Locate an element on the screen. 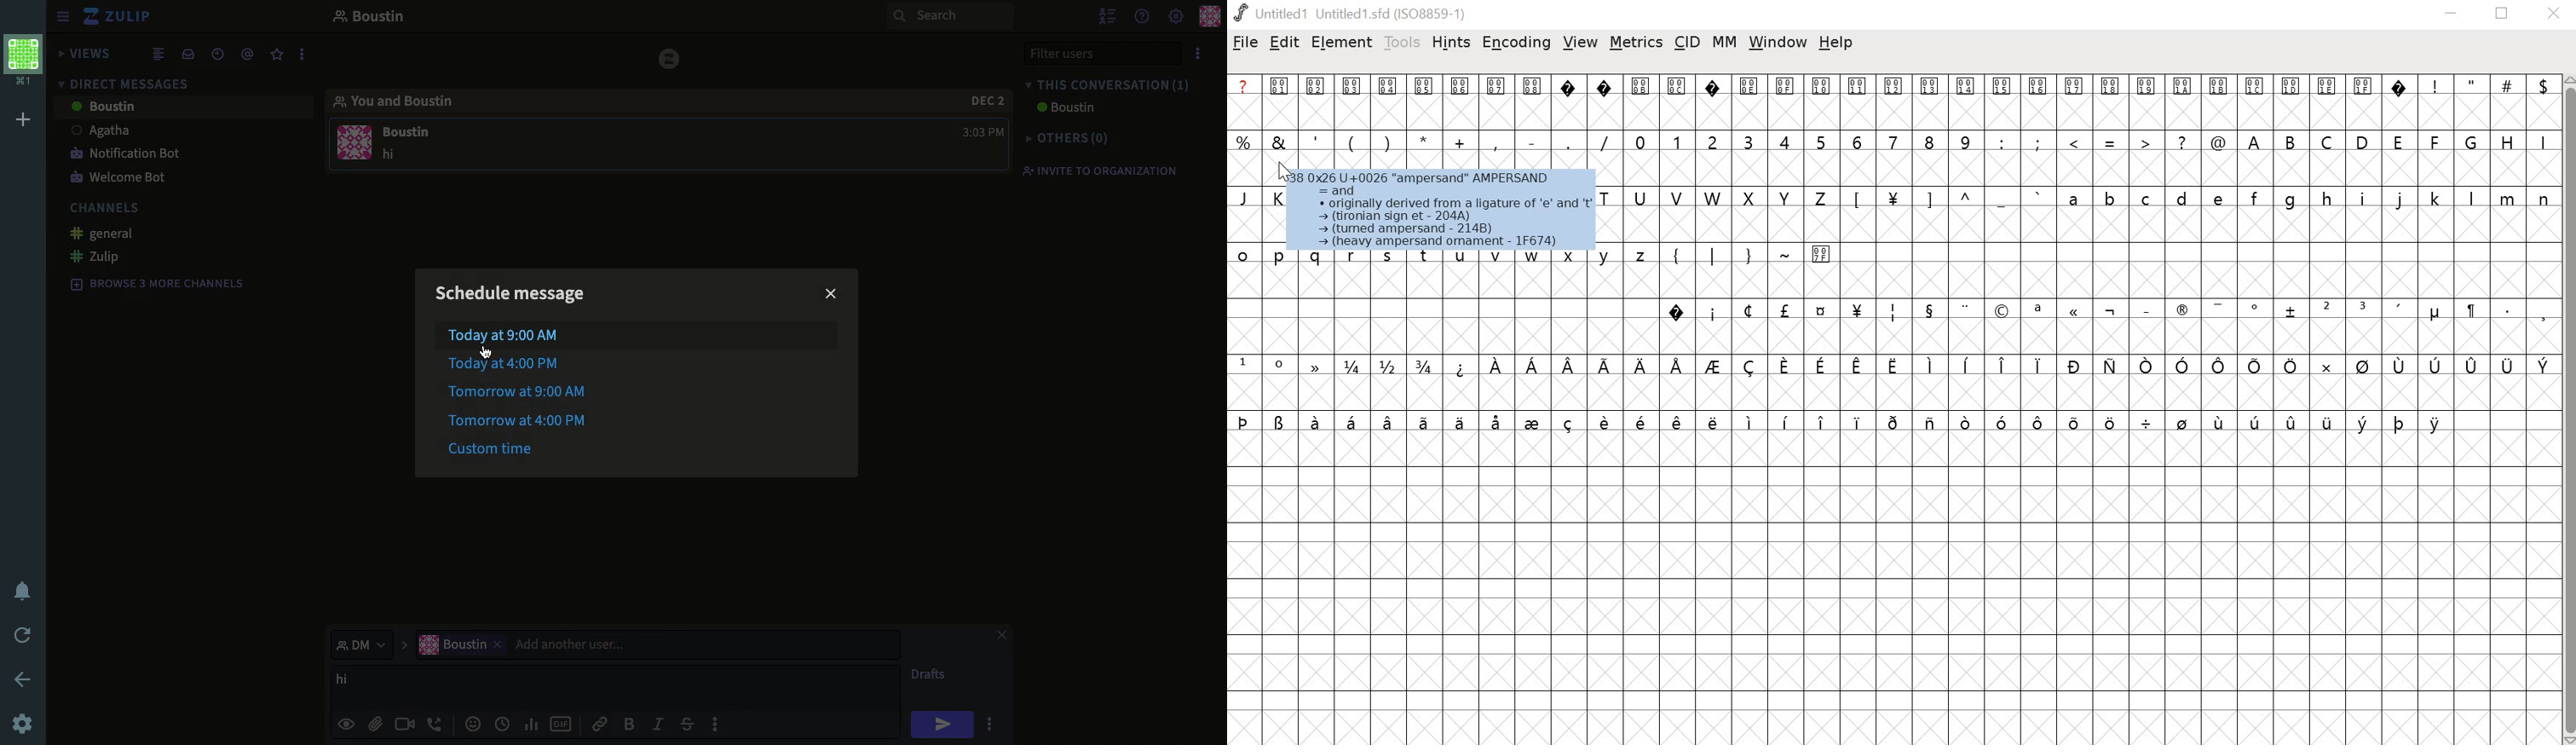 This screenshot has width=2576, height=756. symbol is located at coordinates (2401, 366).